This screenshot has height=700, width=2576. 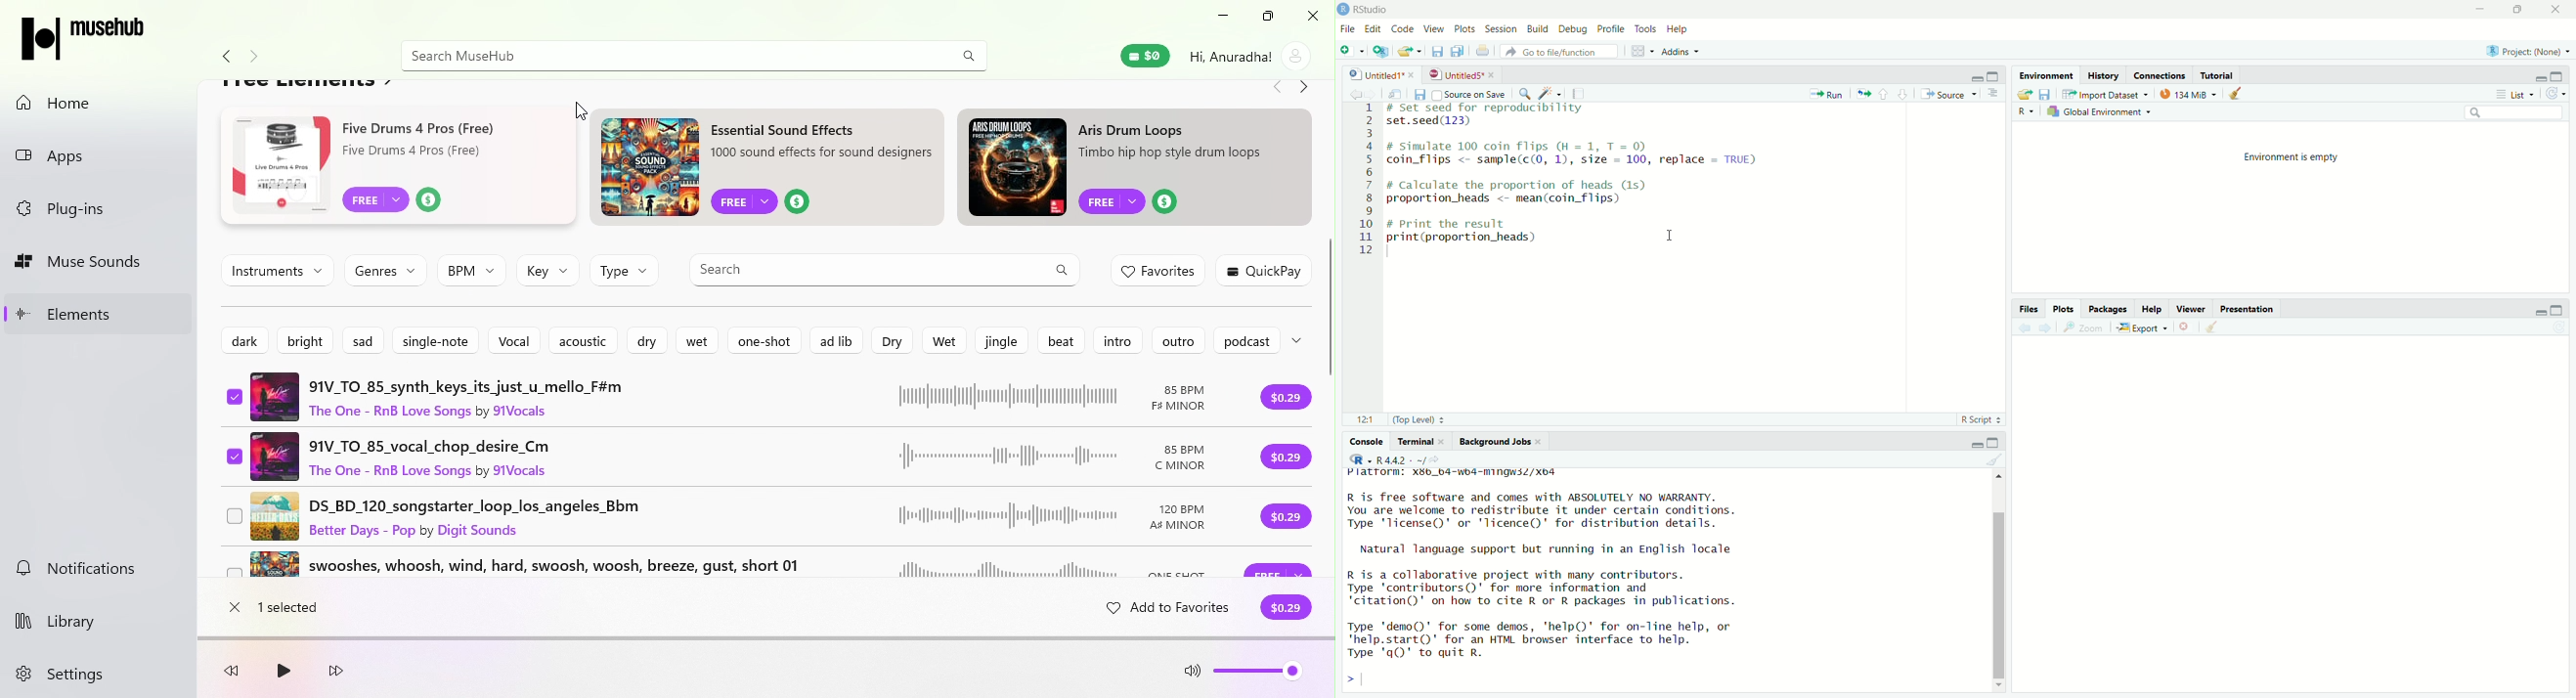 What do you see at coordinates (1999, 443) in the screenshot?
I see `maximize` at bounding box center [1999, 443].